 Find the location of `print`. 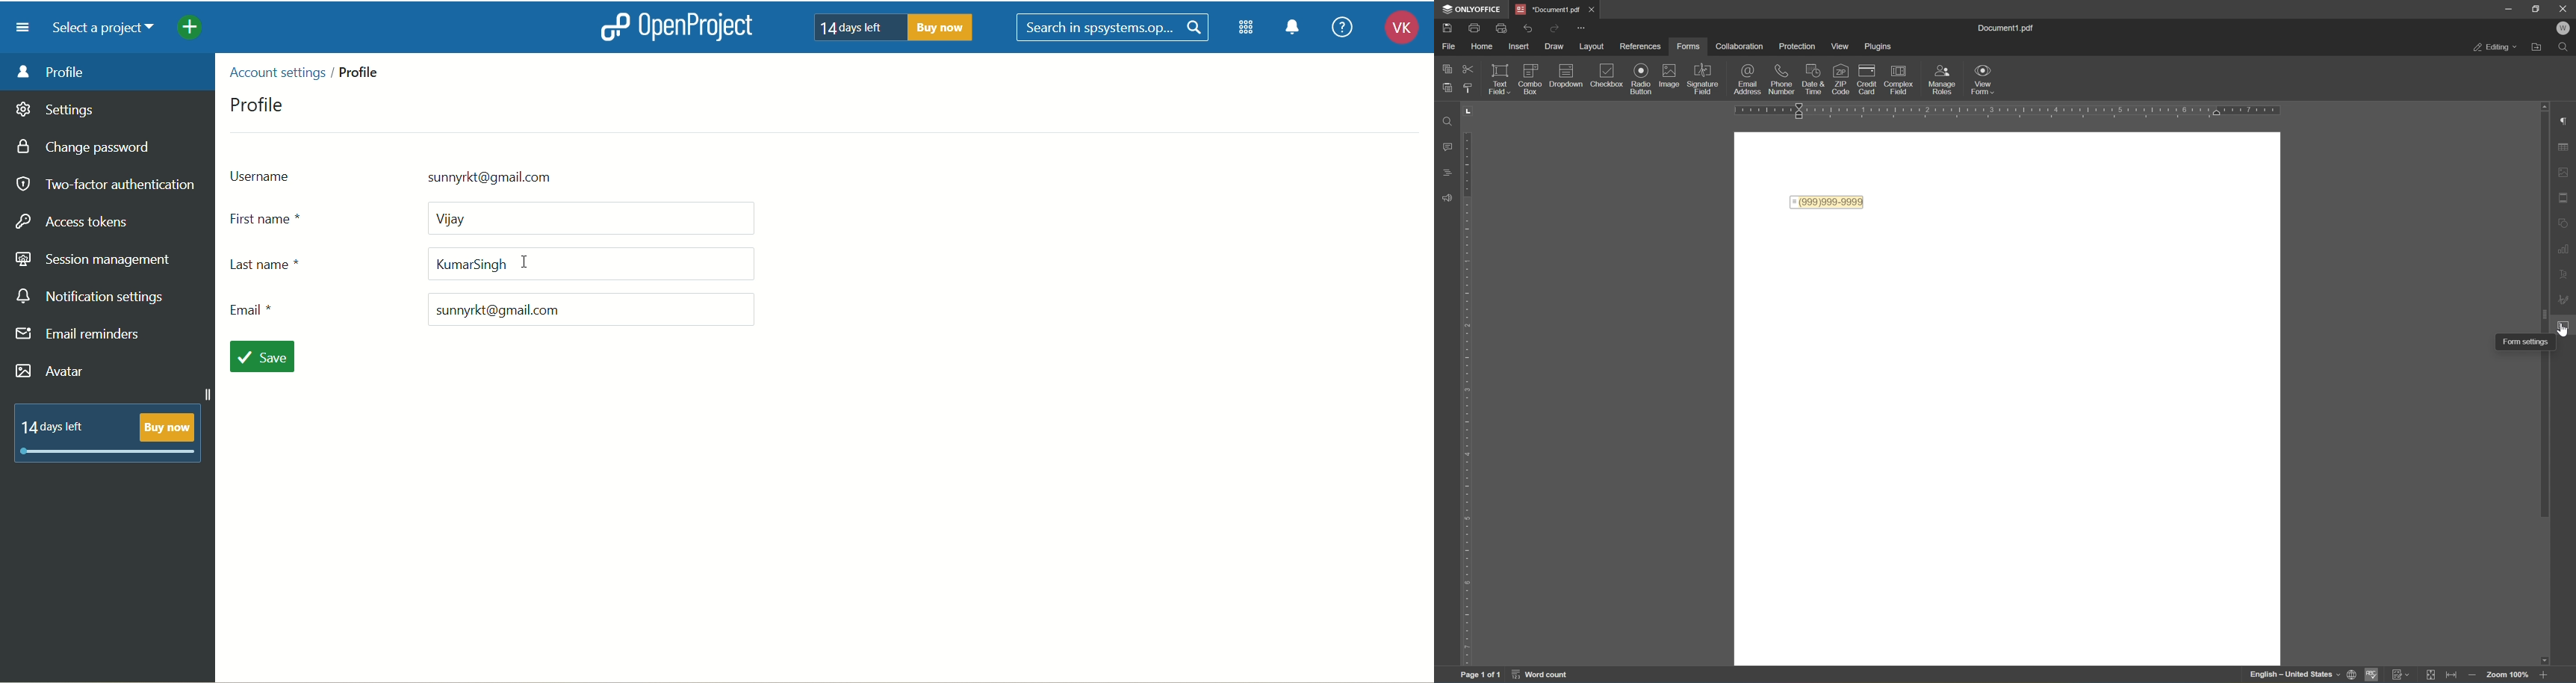

print is located at coordinates (1446, 26).